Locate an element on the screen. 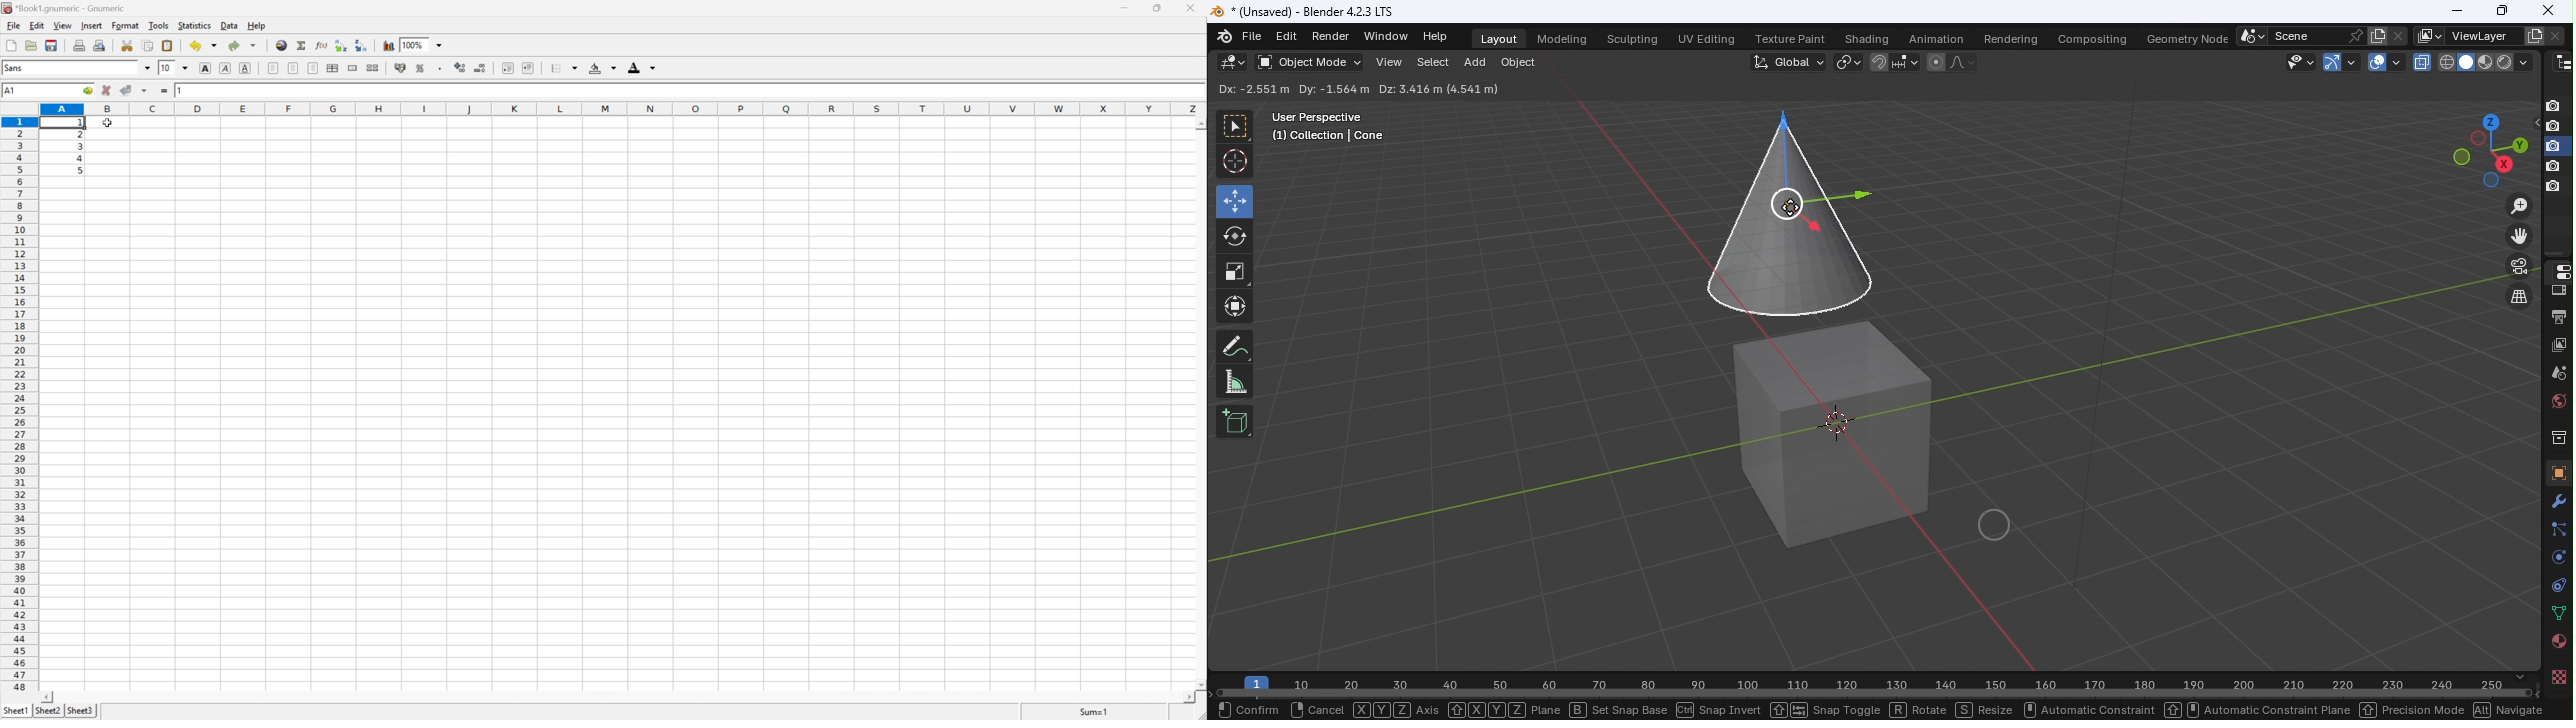 This screenshot has width=2576, height=728. Help is located at coordinates (1438, 36).